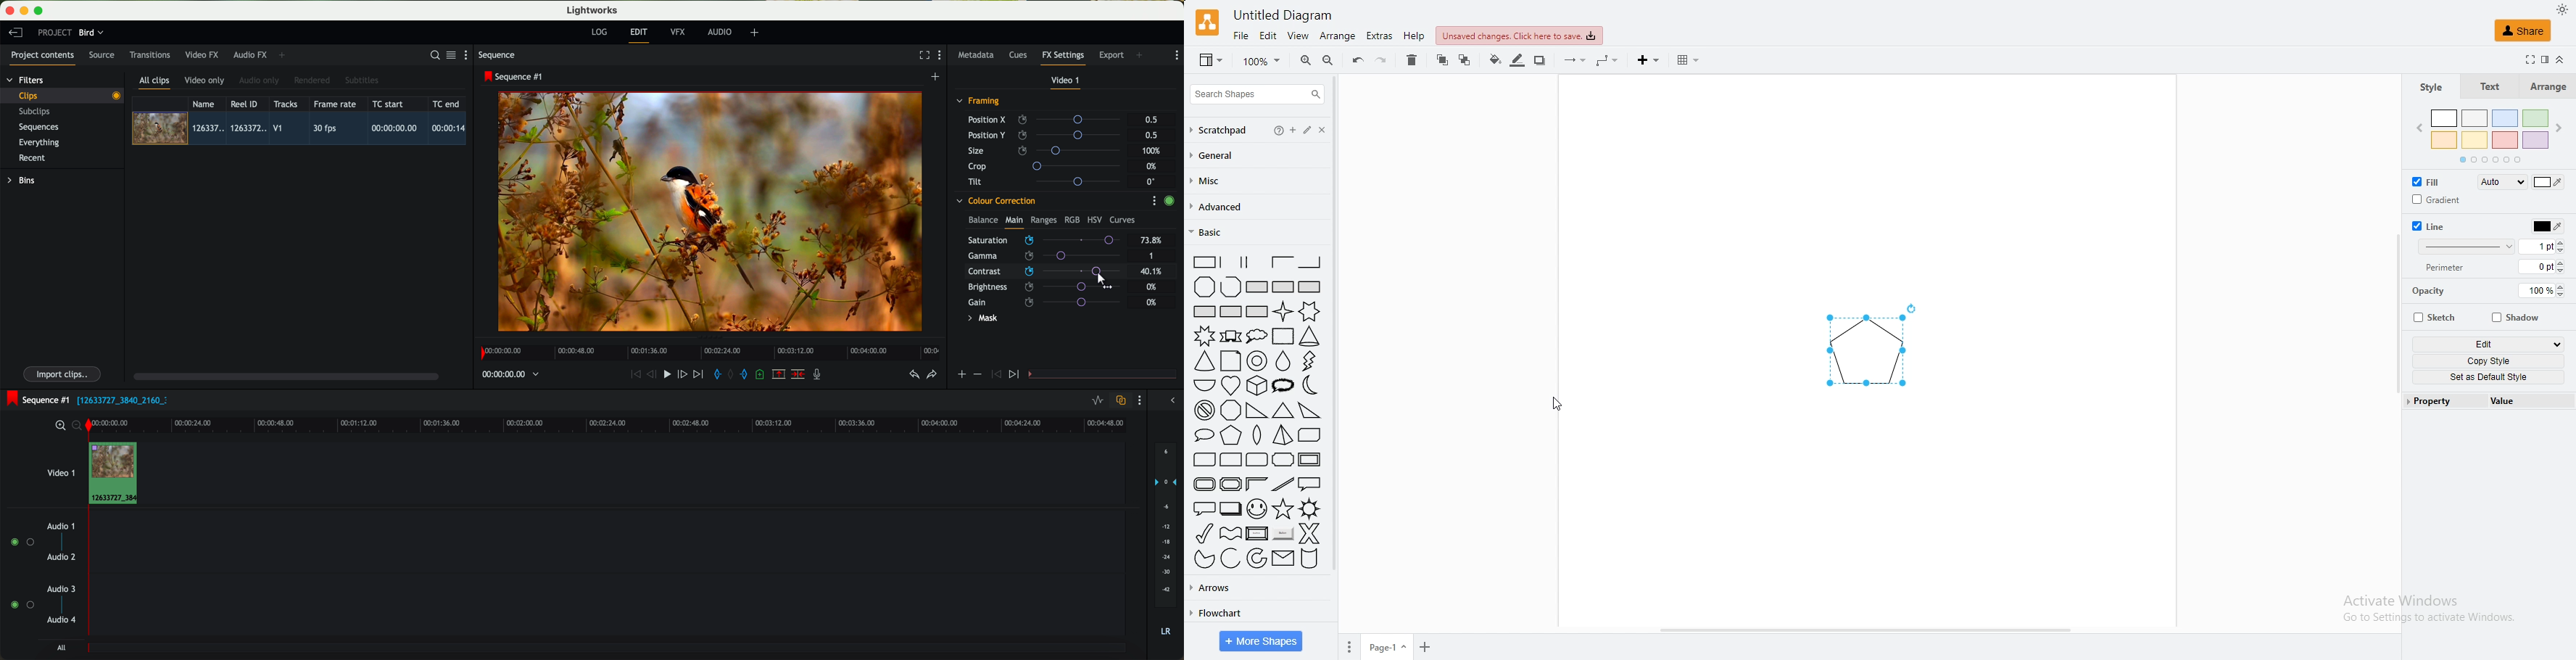 This screenshot has width=2576, height=672. What do you see at coordinates (1201, 532) in the screenshot?
I see `tick ` at bounding box center [1201, 532].